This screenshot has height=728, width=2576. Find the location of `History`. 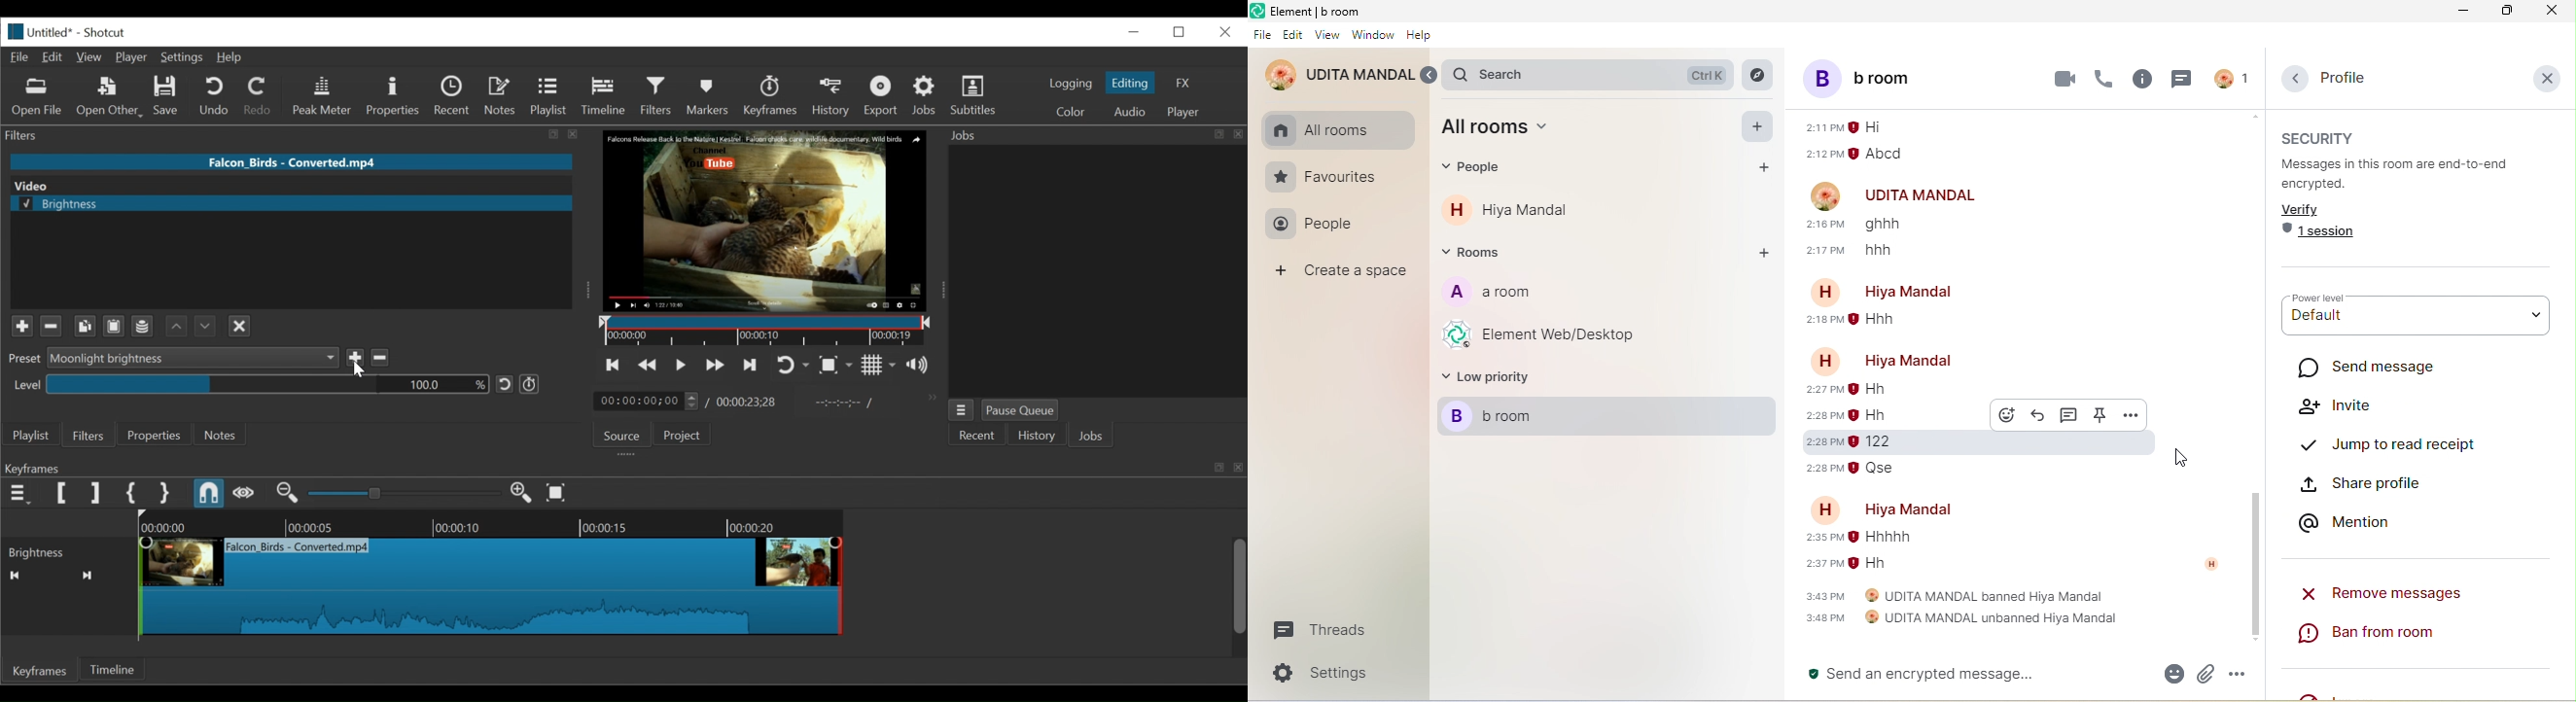

History is located at coordinates (1036, 435).